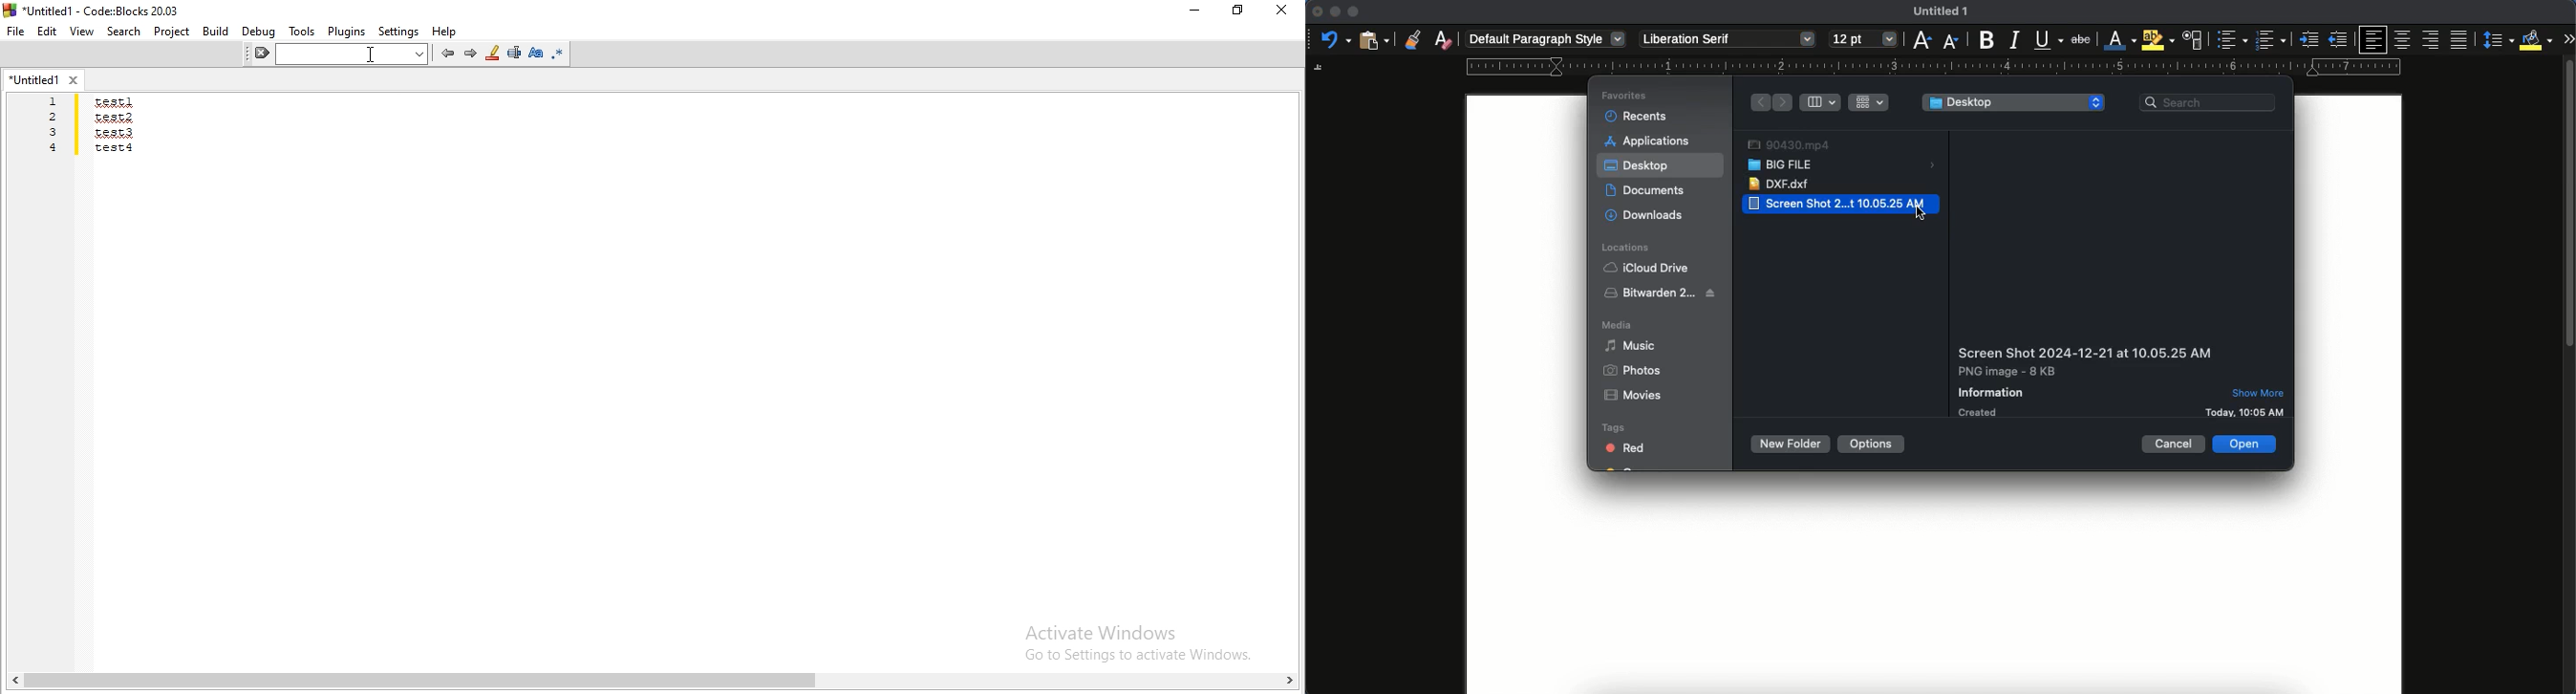 The height and width of the screenshot is (700, 2576). Describe the element at coordinates (2371, 40) in the screenshot. I see `left aligned` at that location.